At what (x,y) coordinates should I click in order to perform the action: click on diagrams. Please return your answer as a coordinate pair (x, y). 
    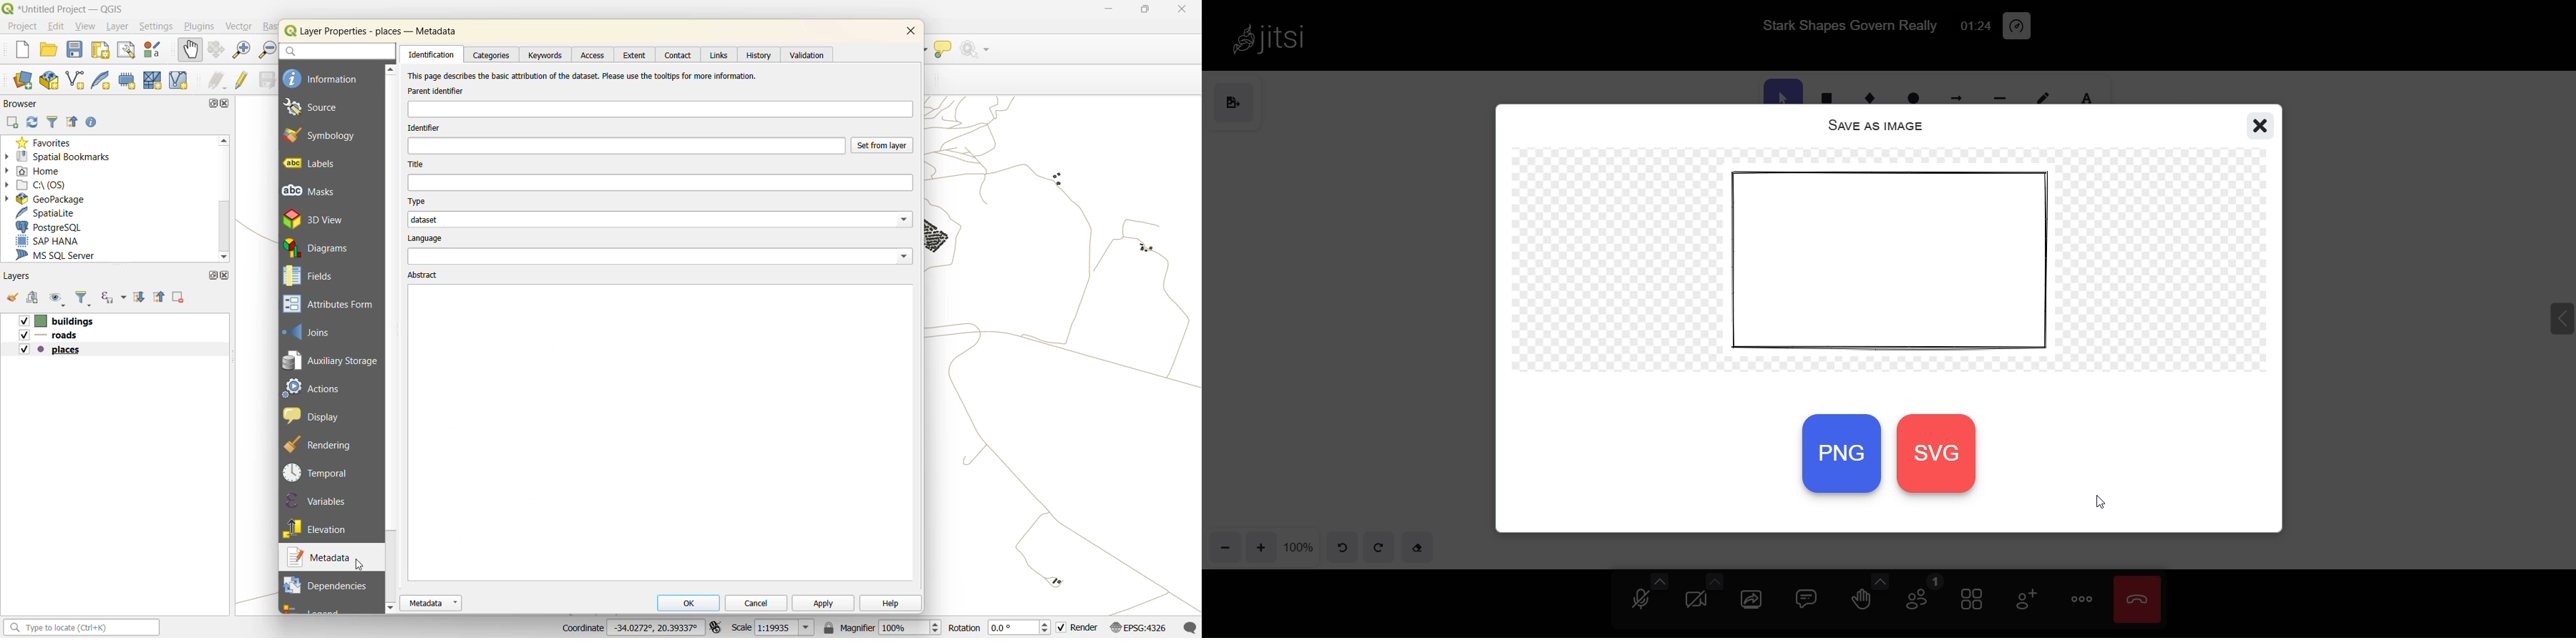
    Looking at the image, I should click on (319, 246).